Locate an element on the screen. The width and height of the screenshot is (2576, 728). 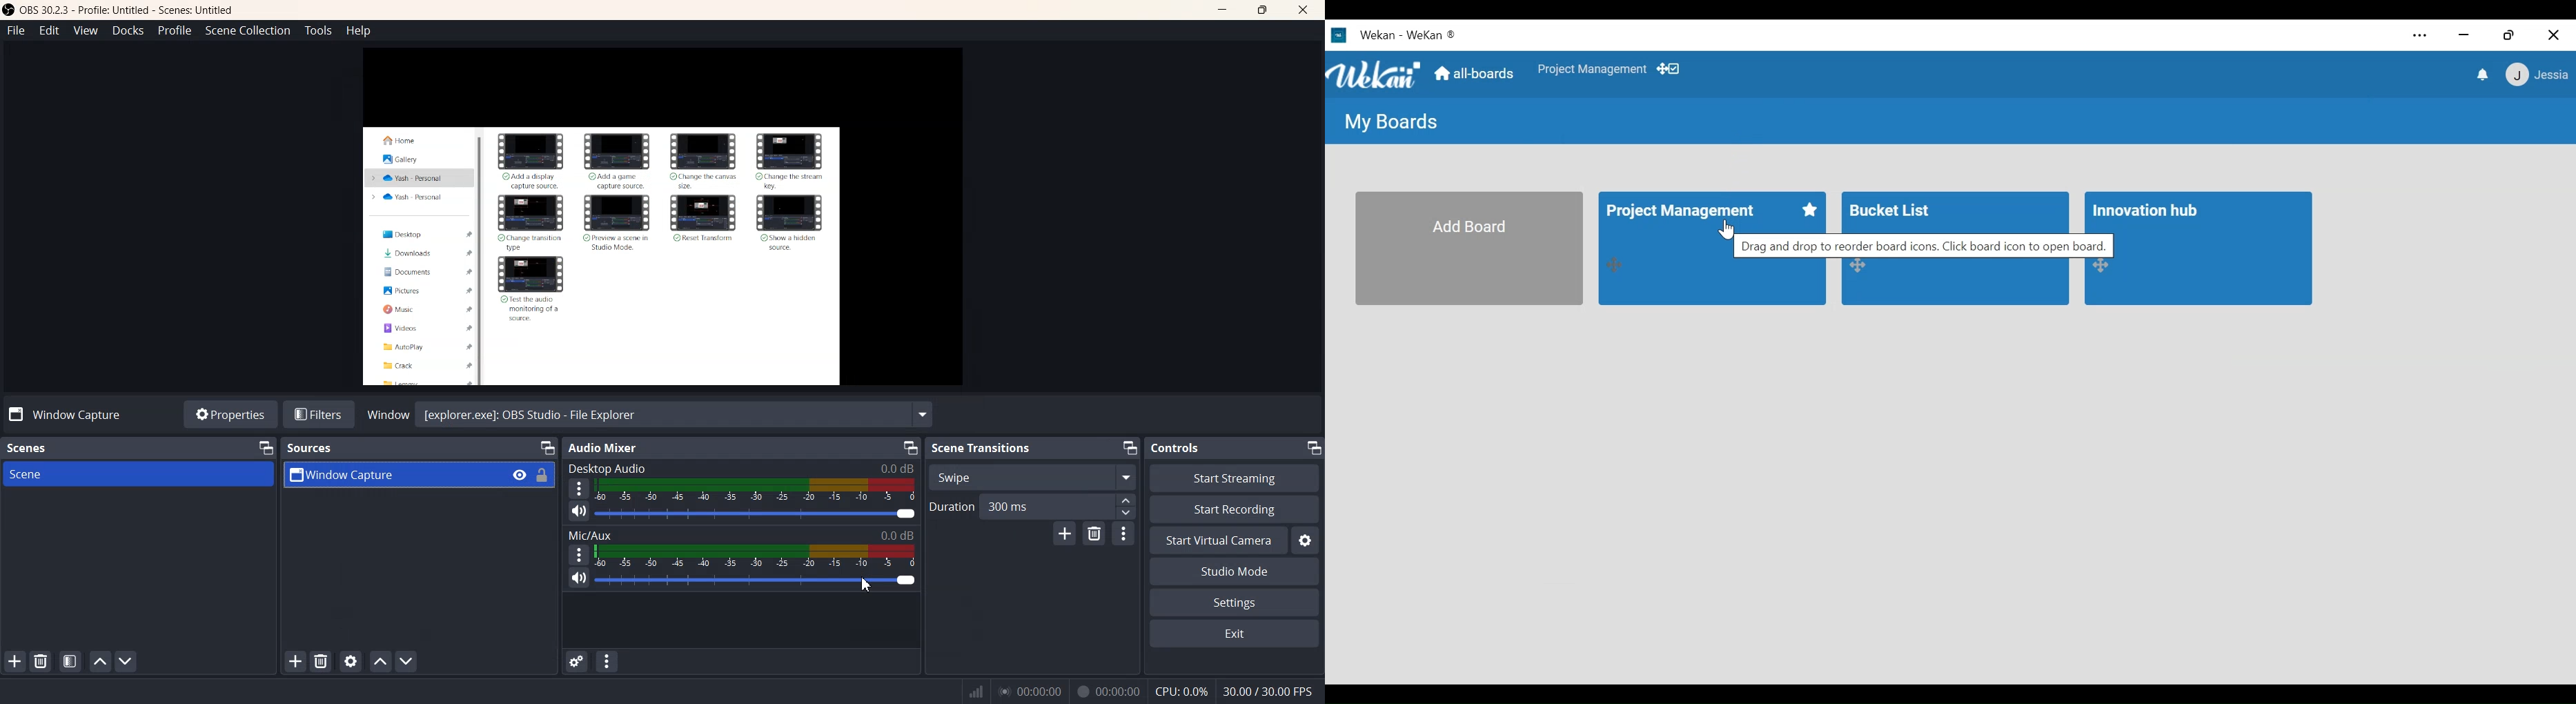
More is located at coordinates (578, 554).